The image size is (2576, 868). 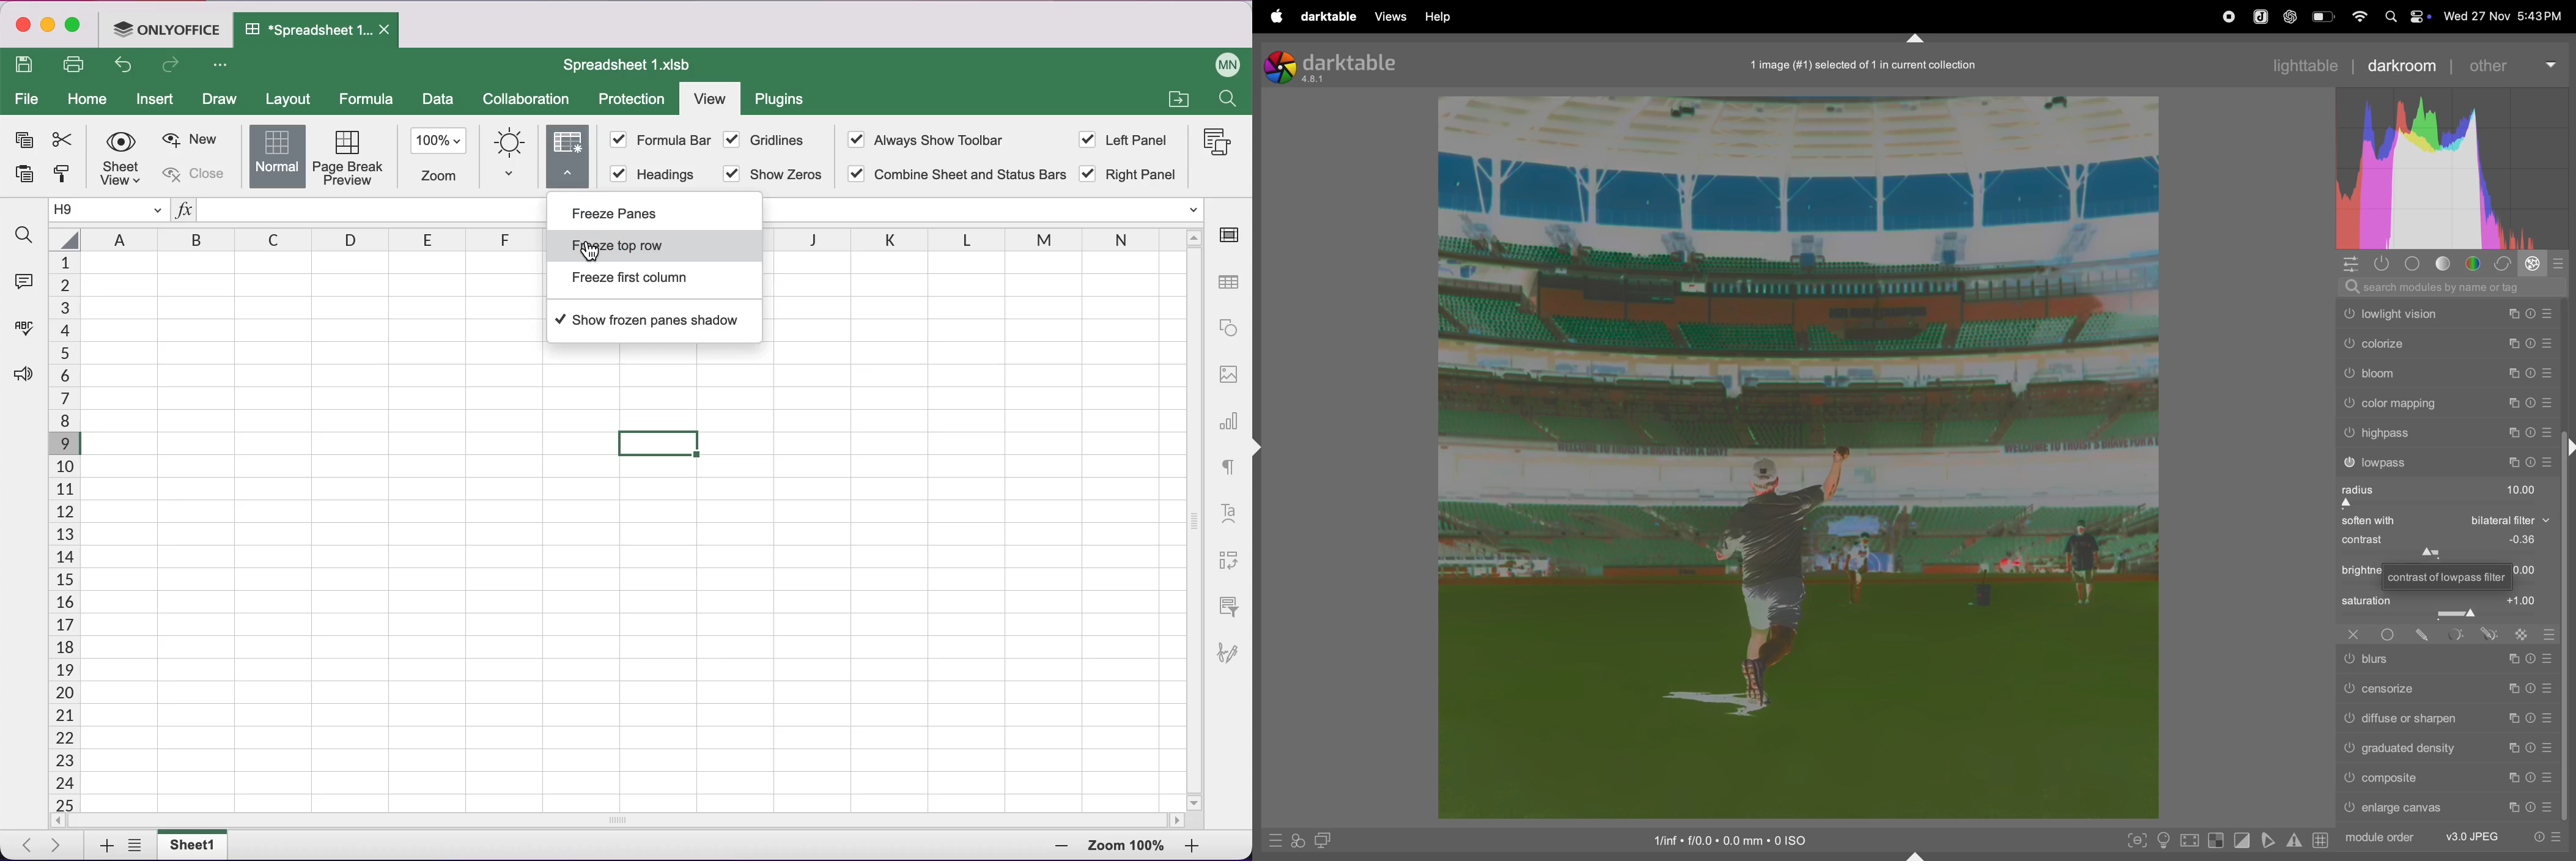 I want to click on quick acess panel, so click(x=2347, y=264).